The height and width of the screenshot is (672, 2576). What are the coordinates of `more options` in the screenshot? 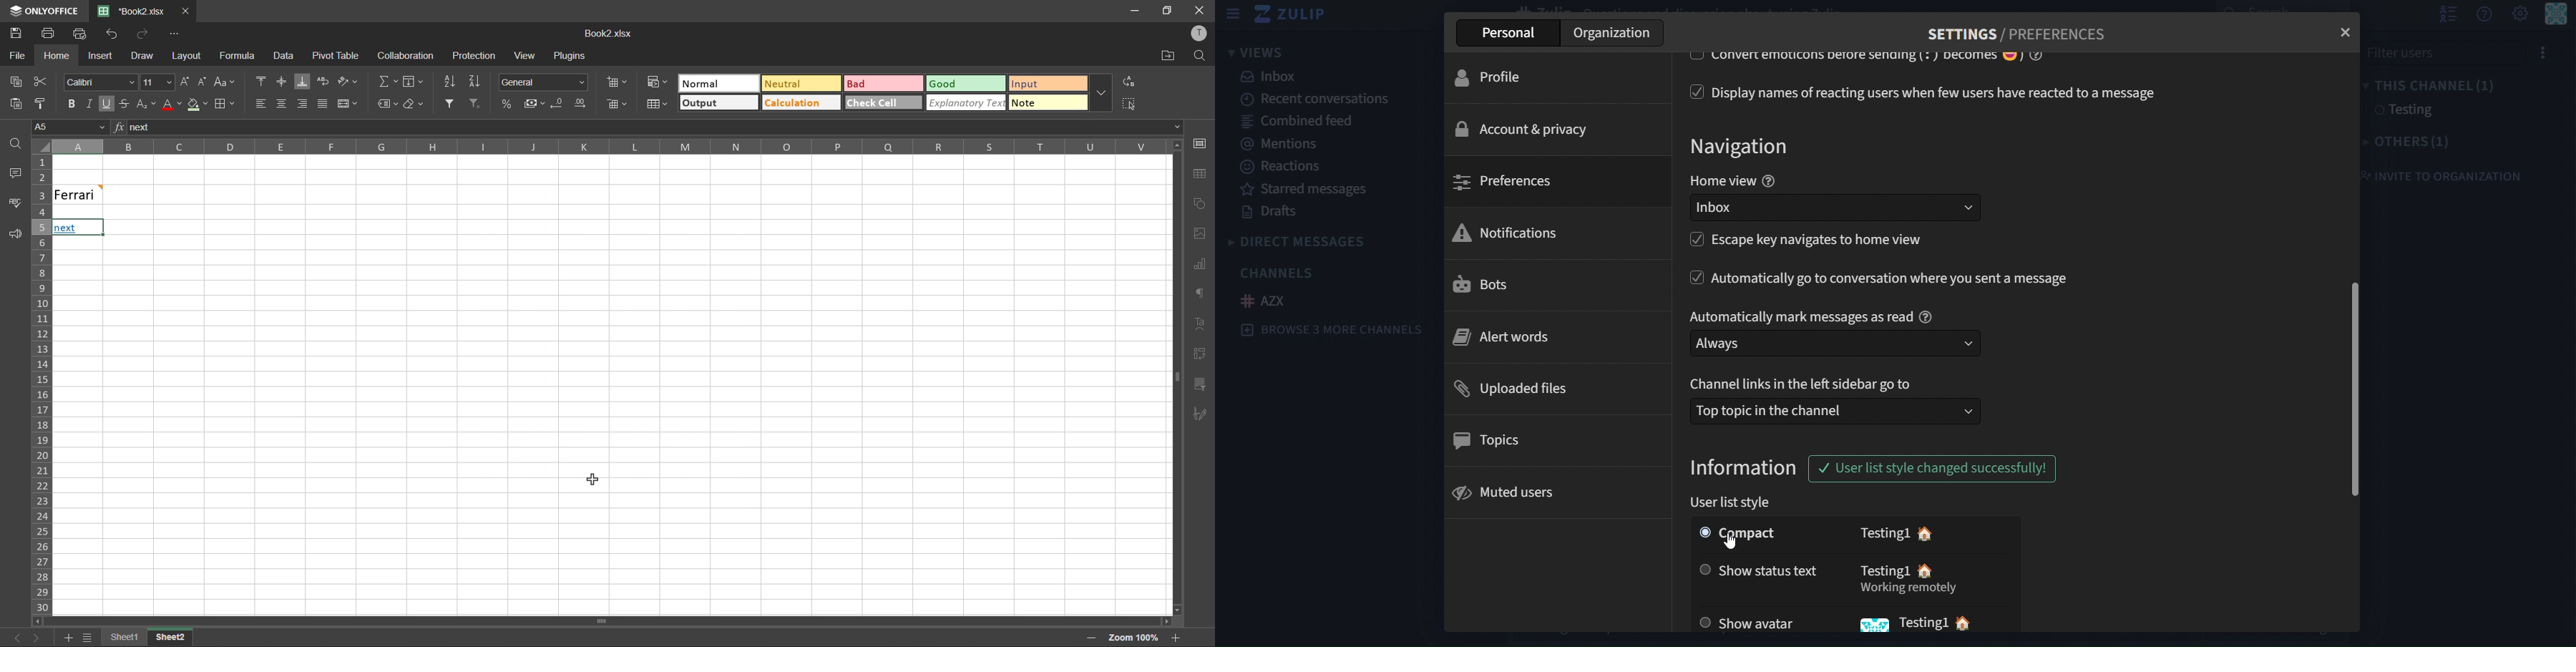 It's located at (1101, 93).